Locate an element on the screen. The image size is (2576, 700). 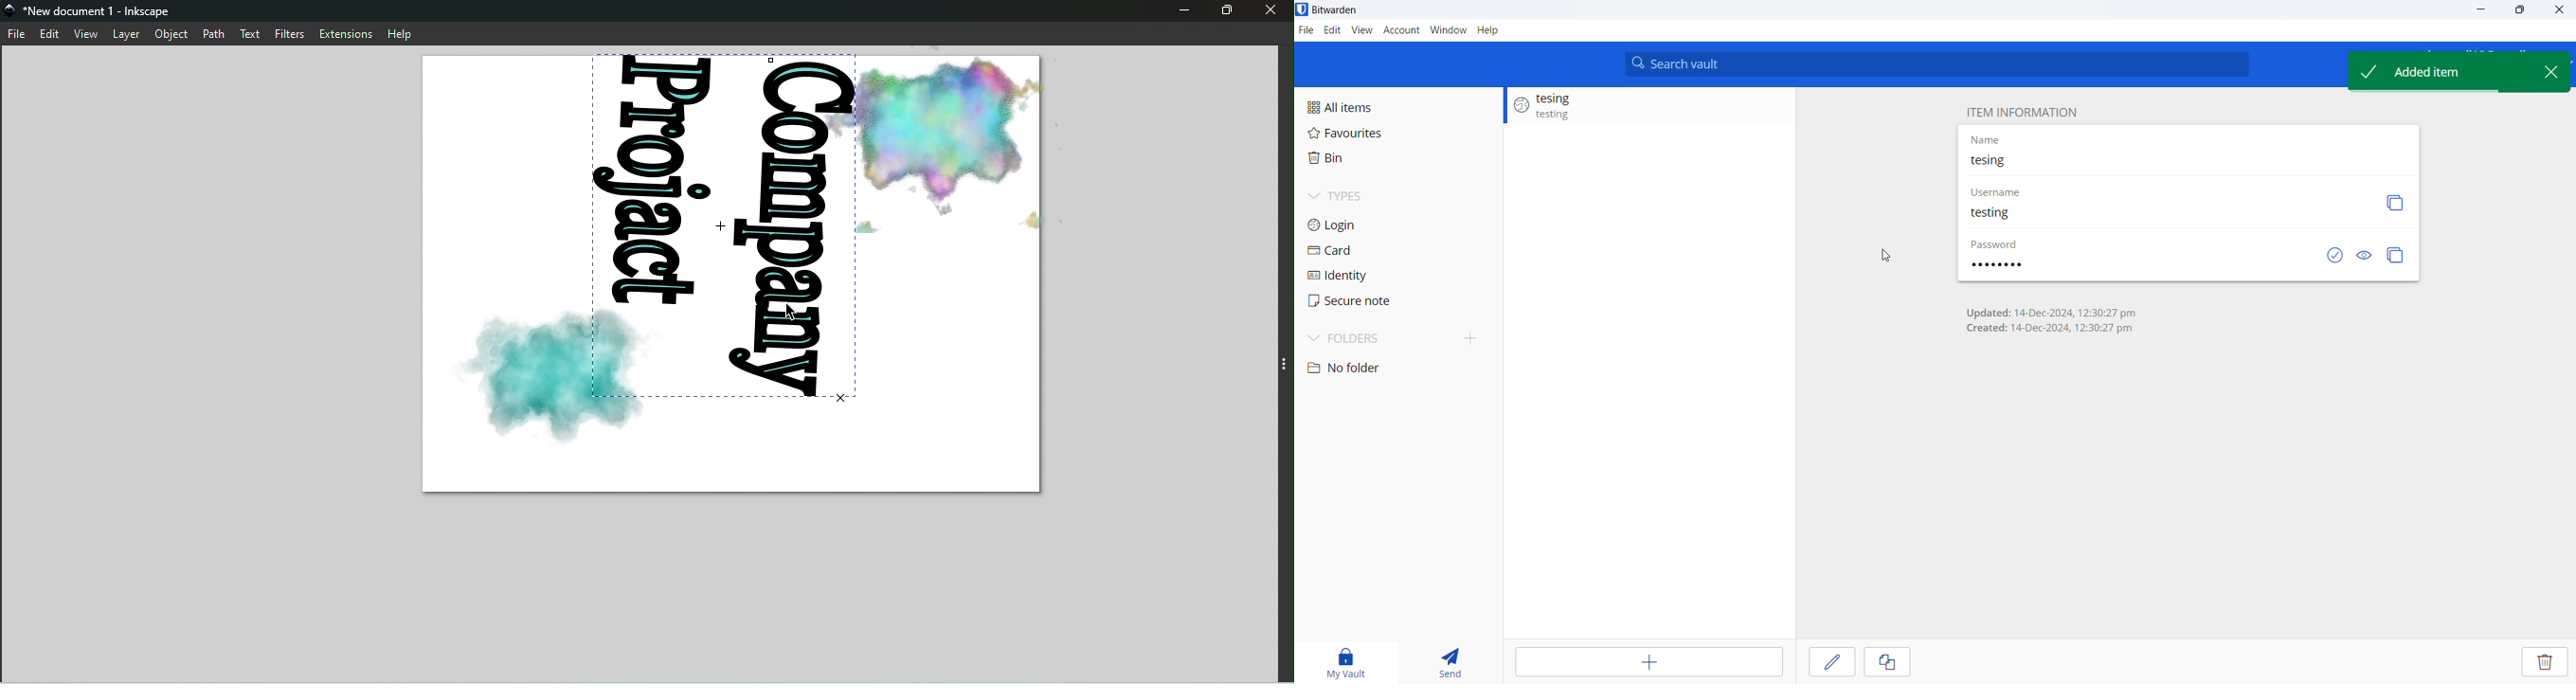
secure note is located at coordinates (1367, 303).